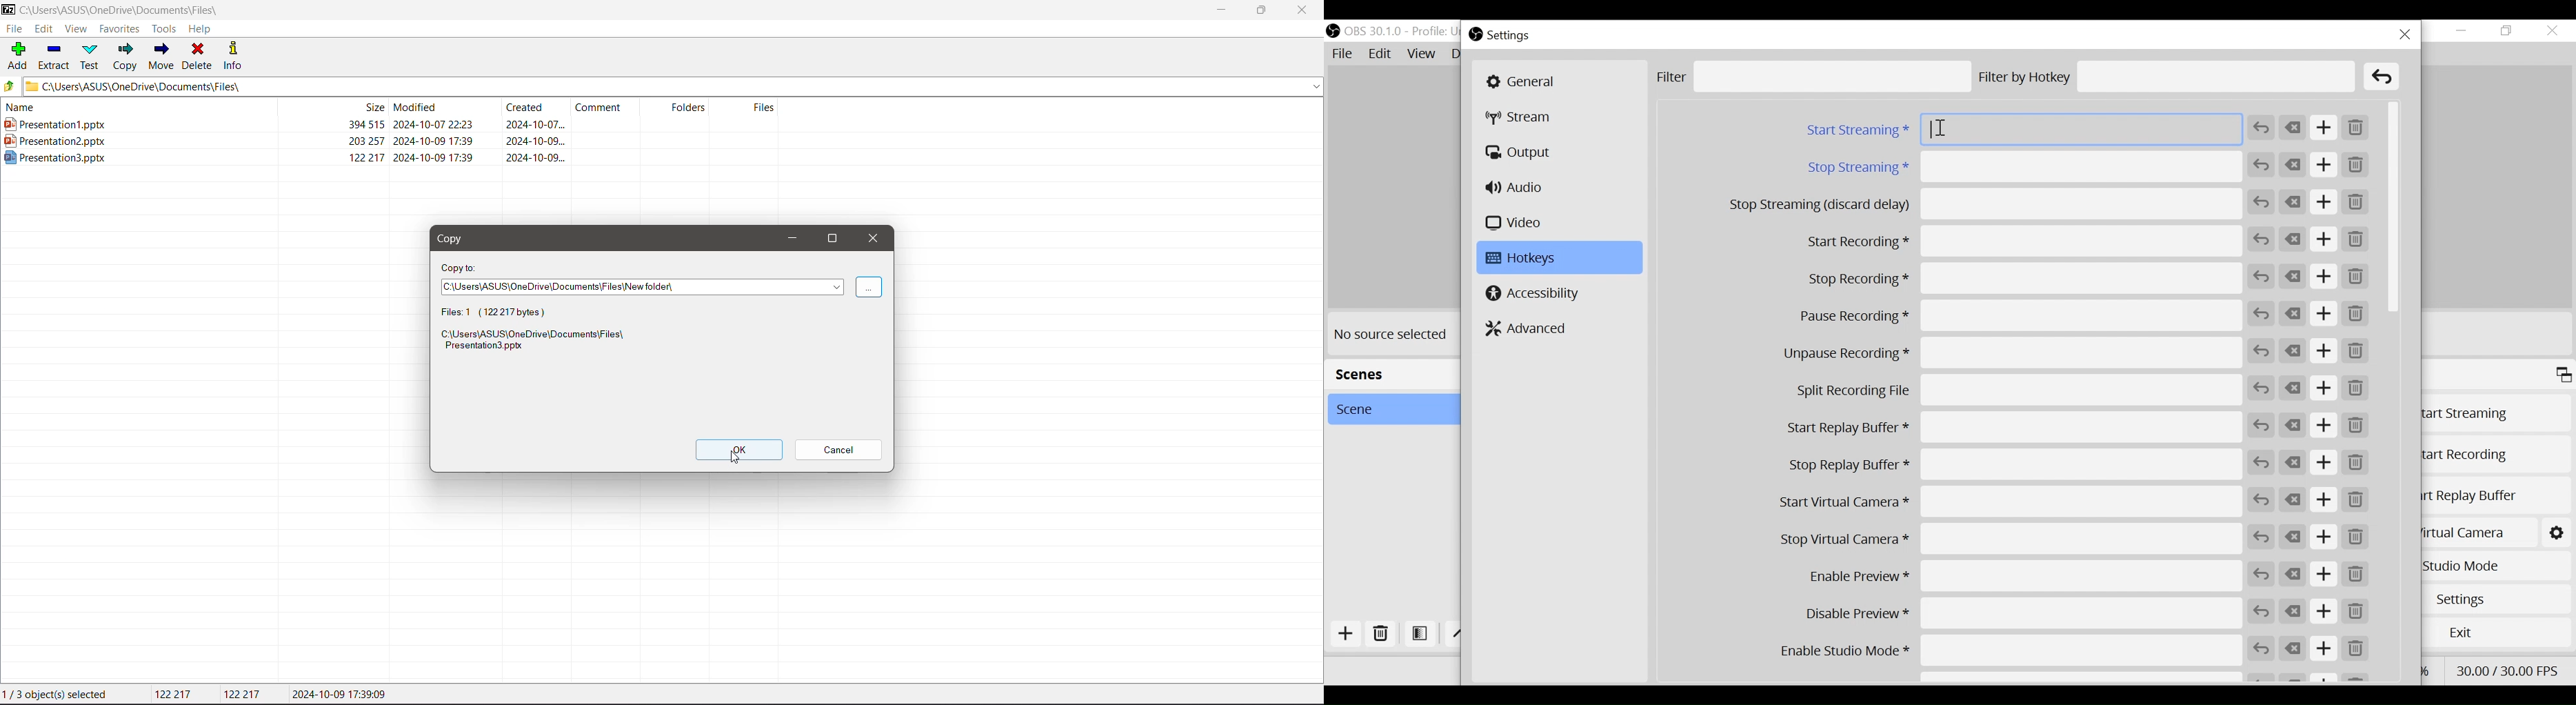 This screenshot has height=728, width=2576. I want to click on File, so click(1344, 54).